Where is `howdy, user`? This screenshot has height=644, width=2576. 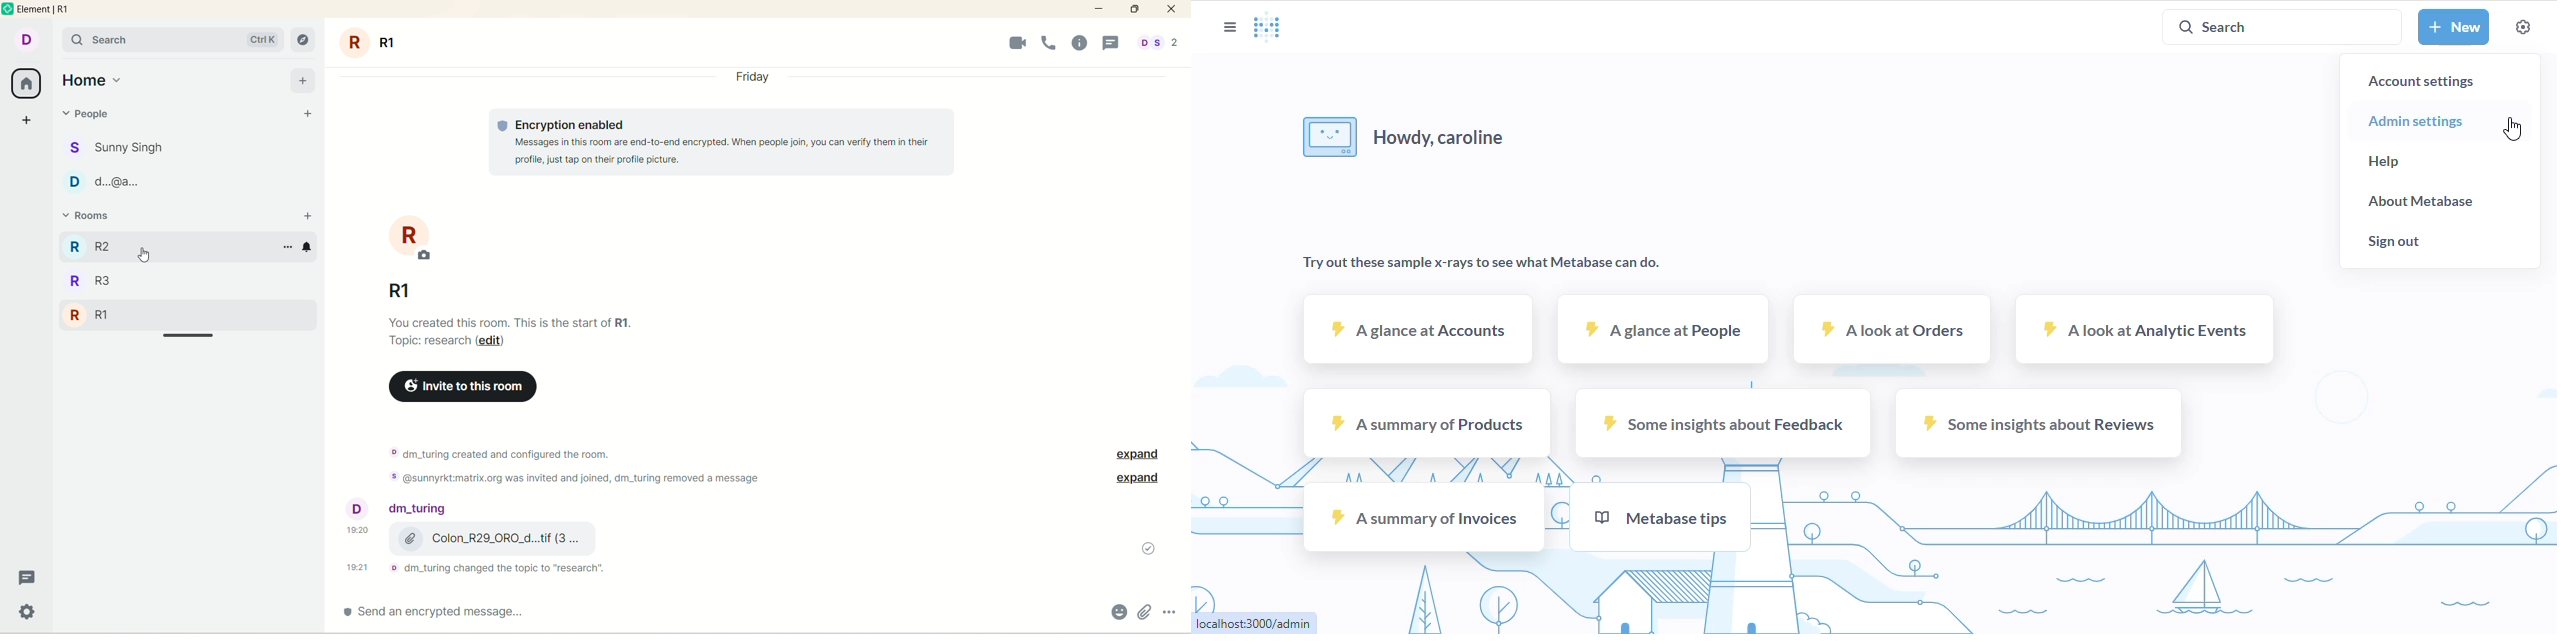 howdy, user is located at coordinates (1404, 138).